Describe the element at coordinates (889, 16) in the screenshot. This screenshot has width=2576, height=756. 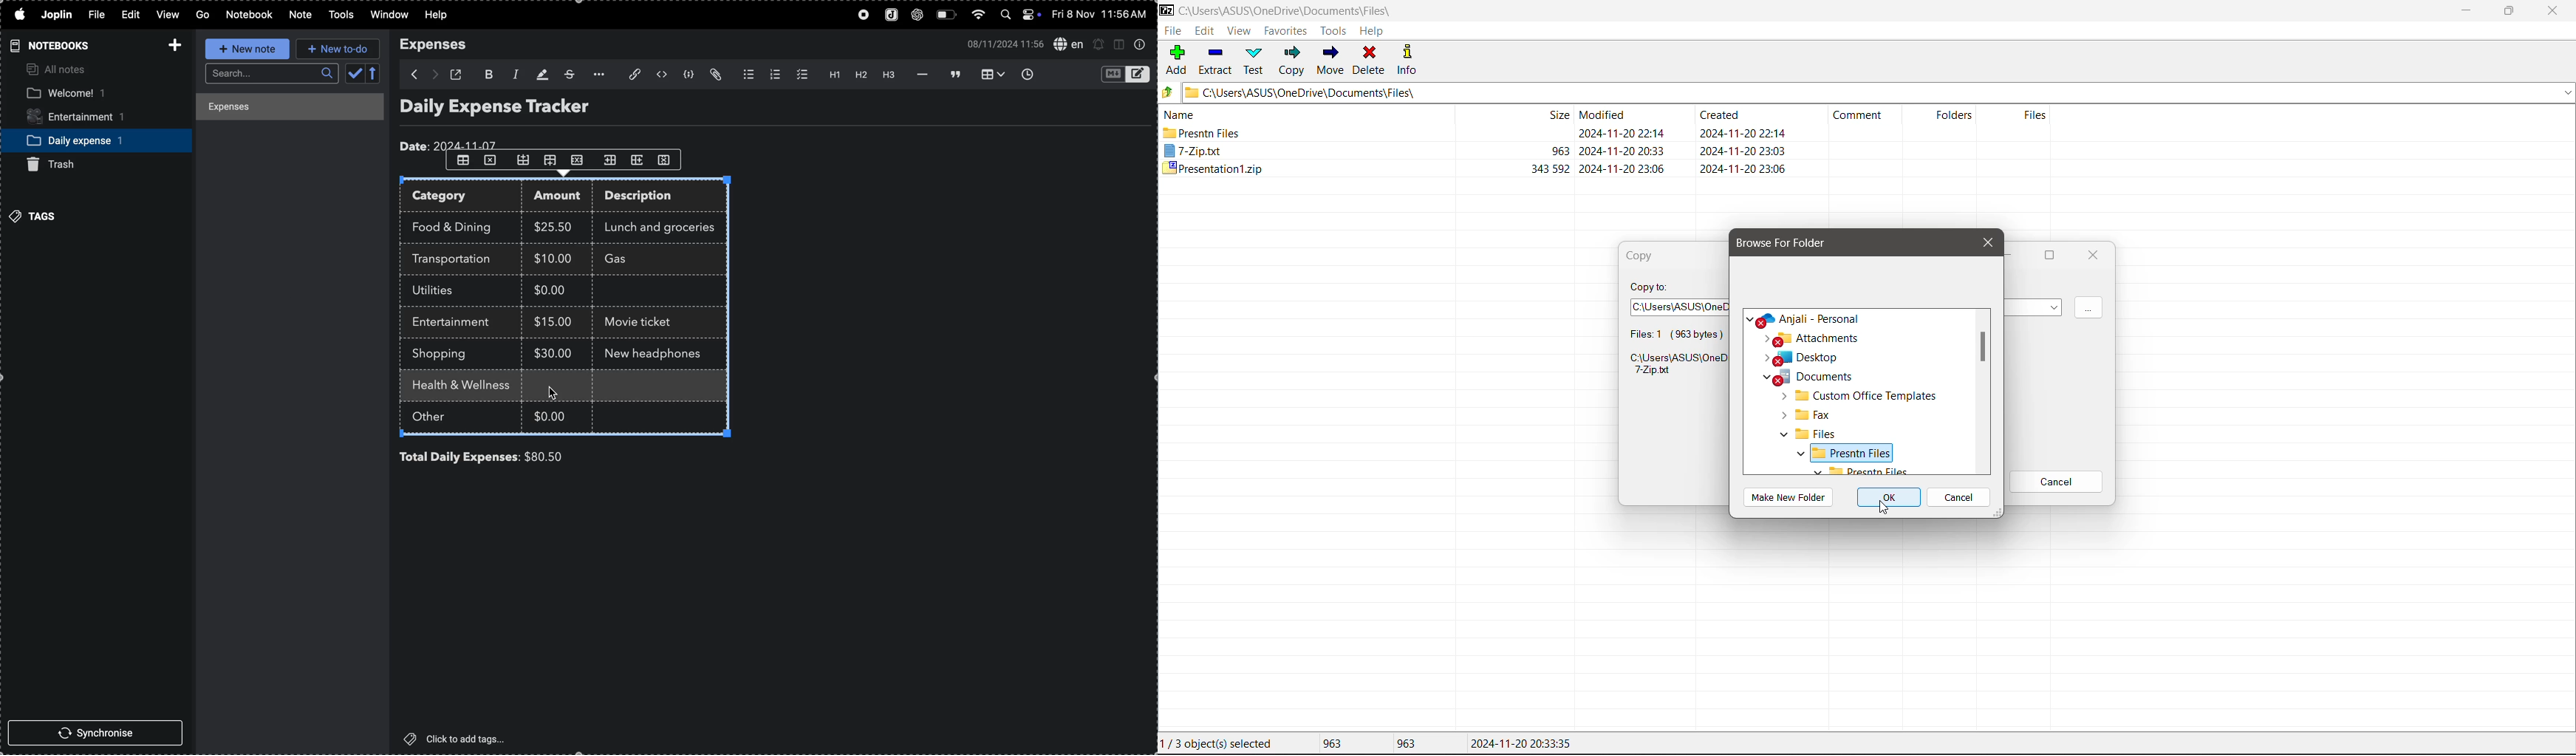
I see `joplin` at that location.